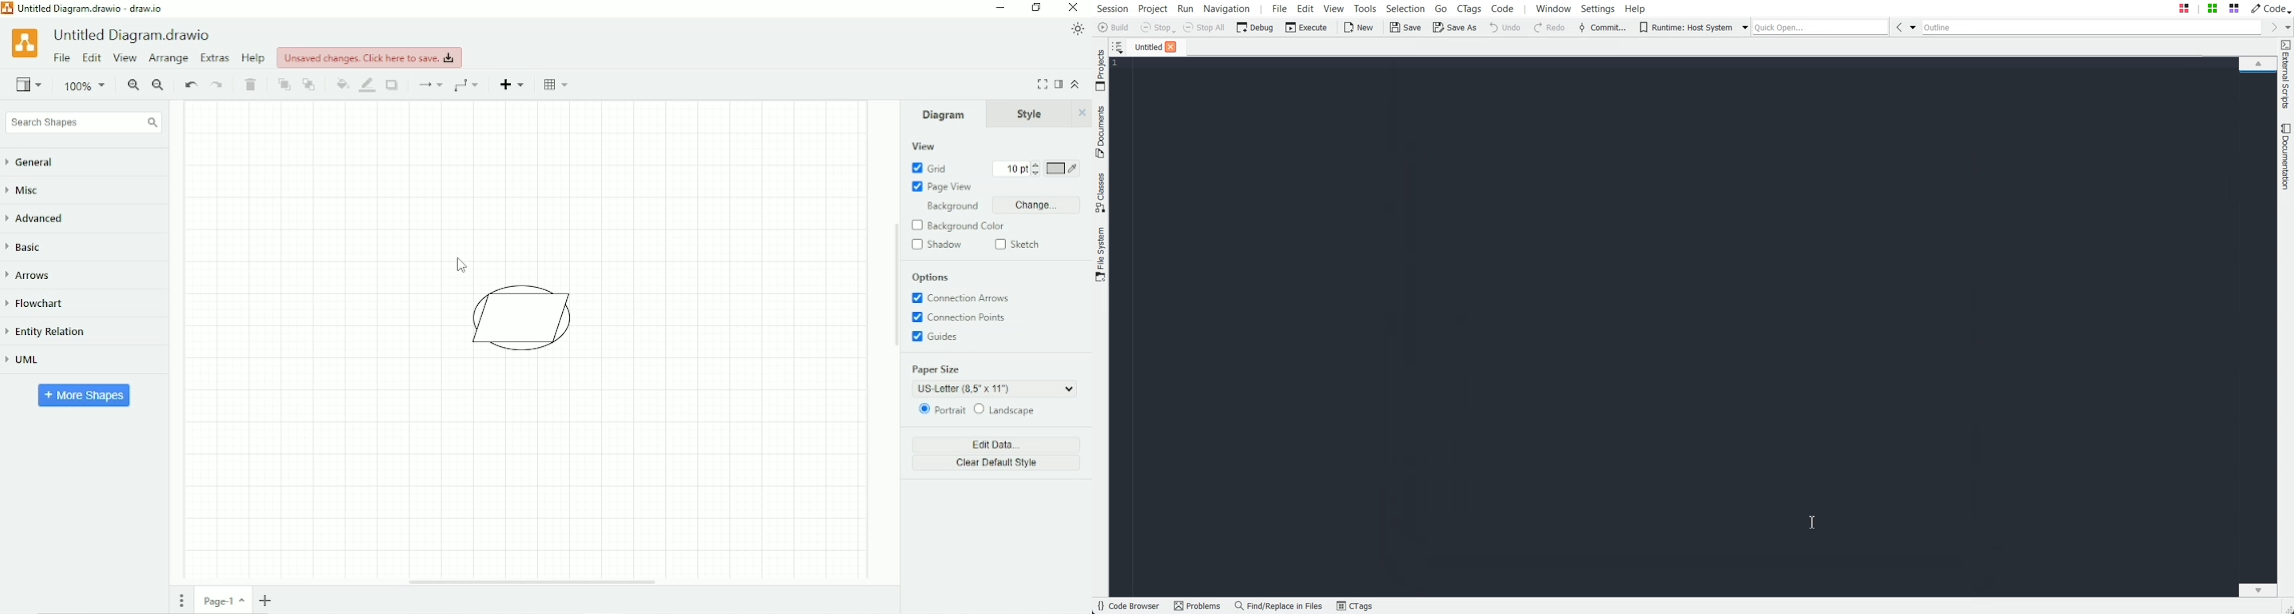 Image resolution: width=2296 pixels, height=616 pixels. What do you see at coordinates (942, 187) in the screenshot?
I see `Page view` at bounding box center [942, 187].